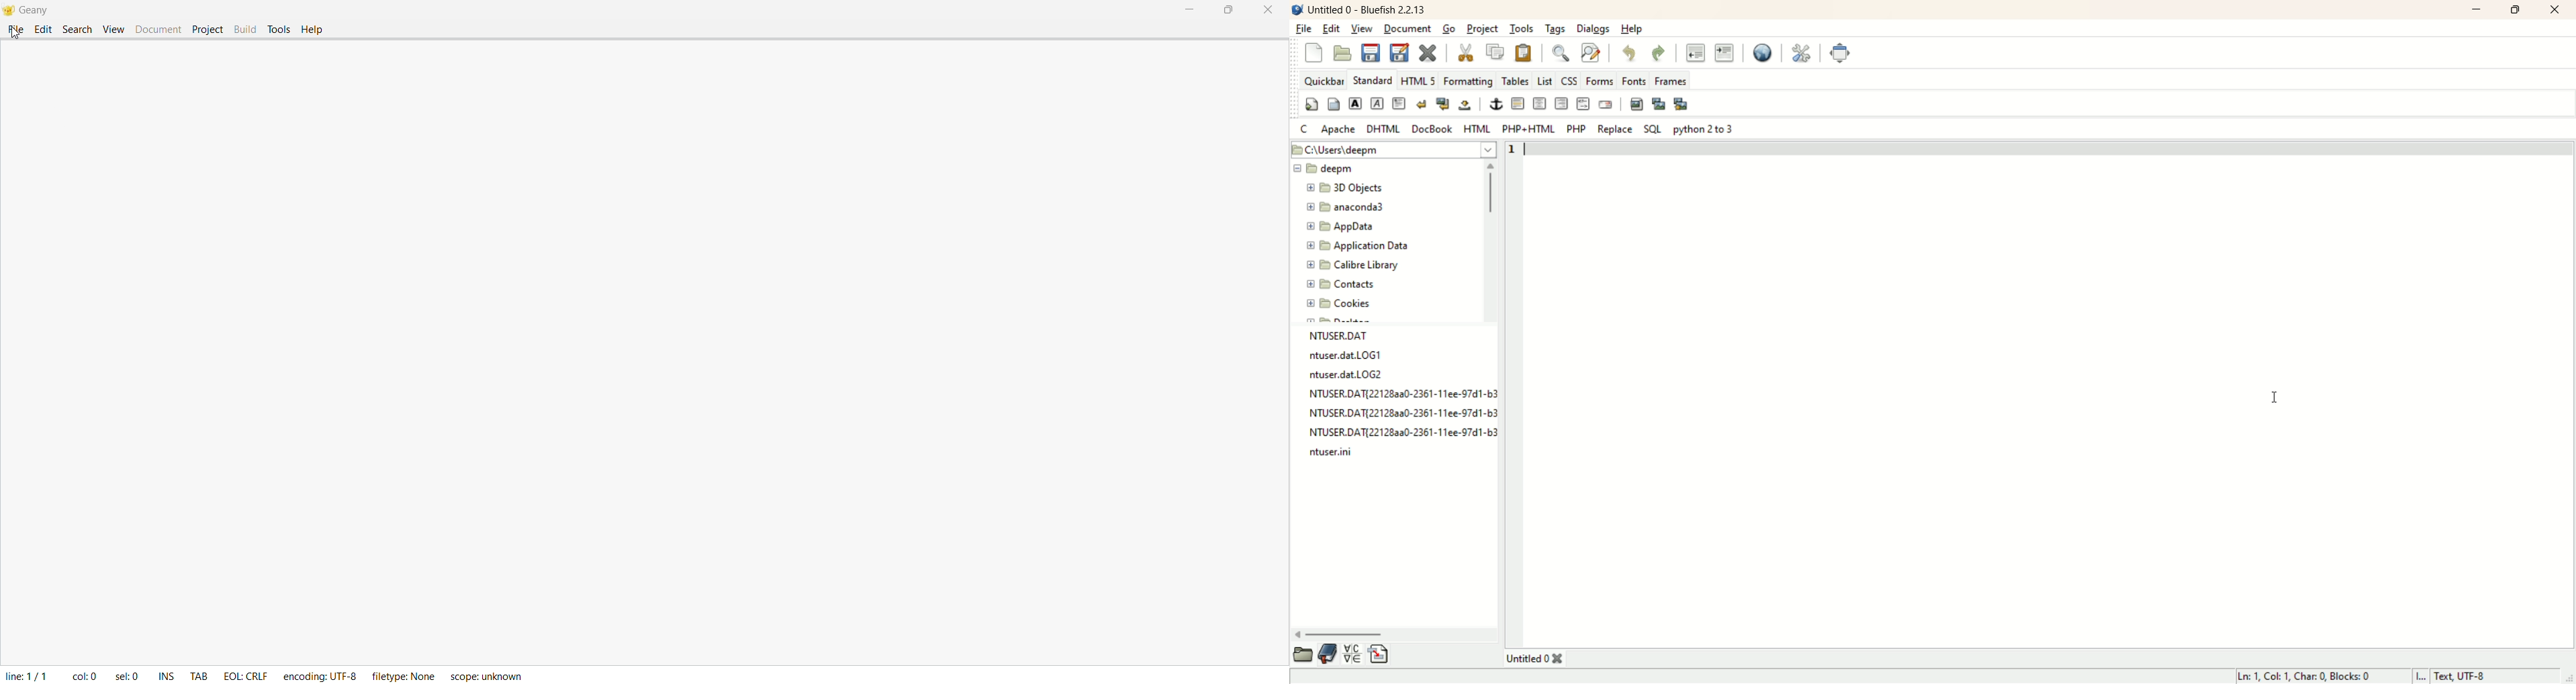 This screenshot has width=2576, height=700. I want to click on Help, so click(314, 31).